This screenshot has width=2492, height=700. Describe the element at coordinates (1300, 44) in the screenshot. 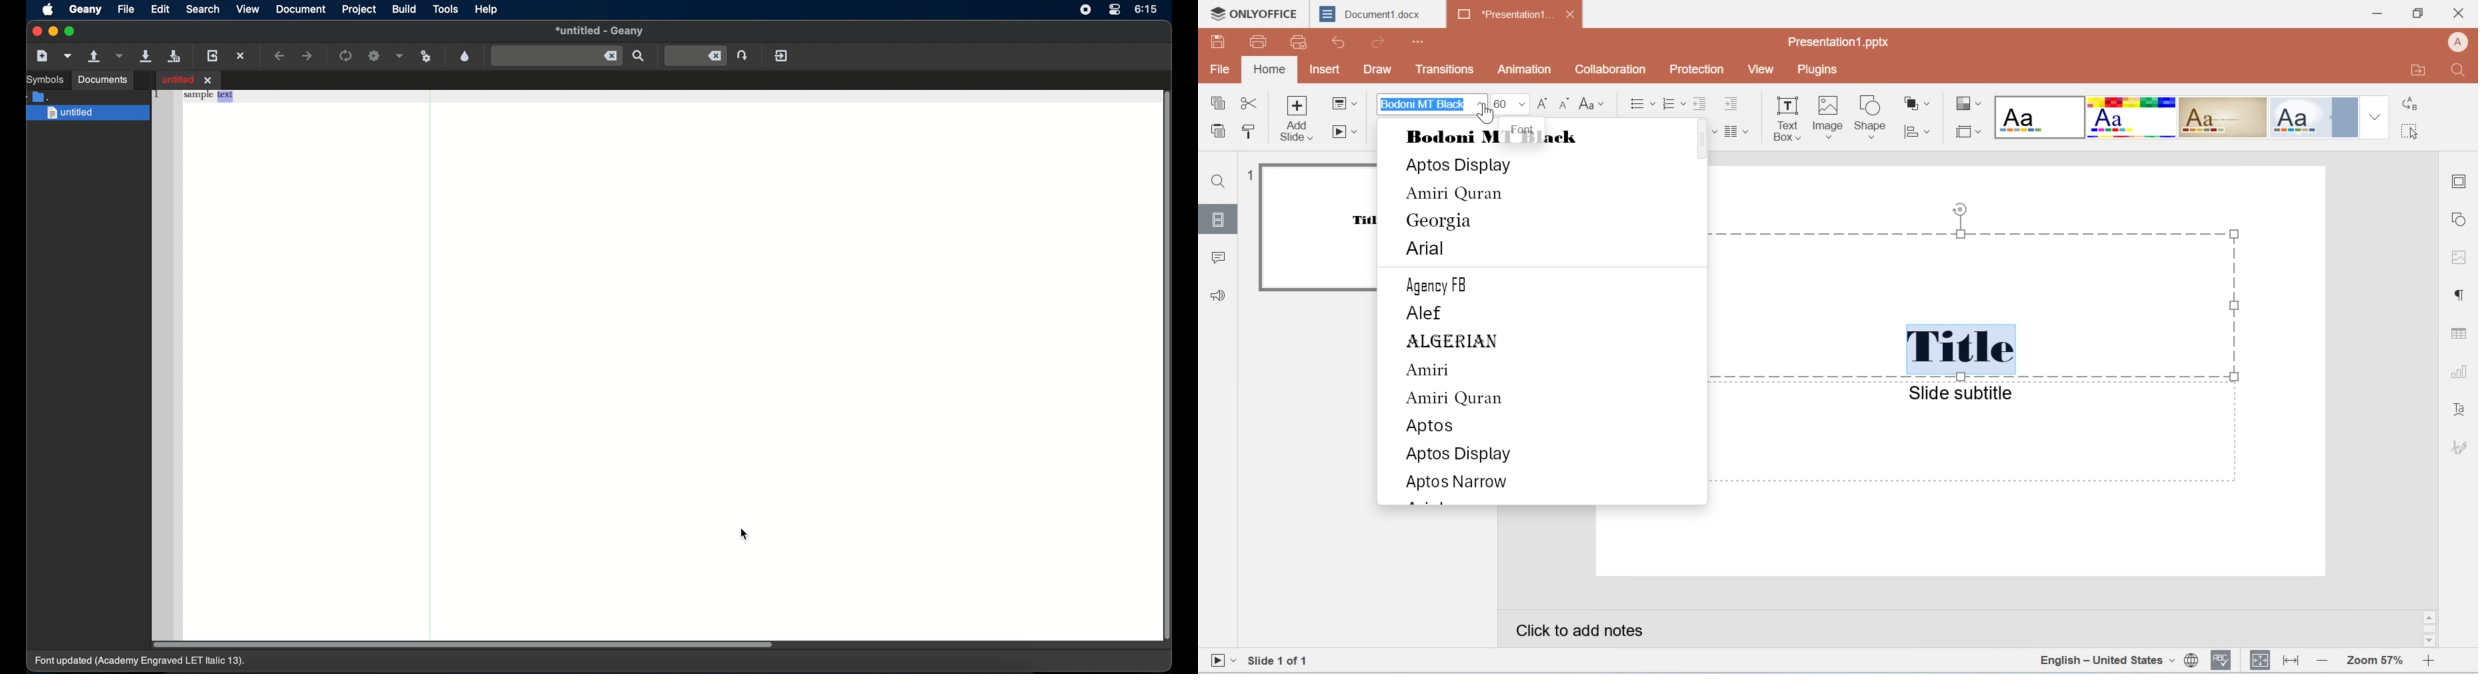

I see `preview` at that location.